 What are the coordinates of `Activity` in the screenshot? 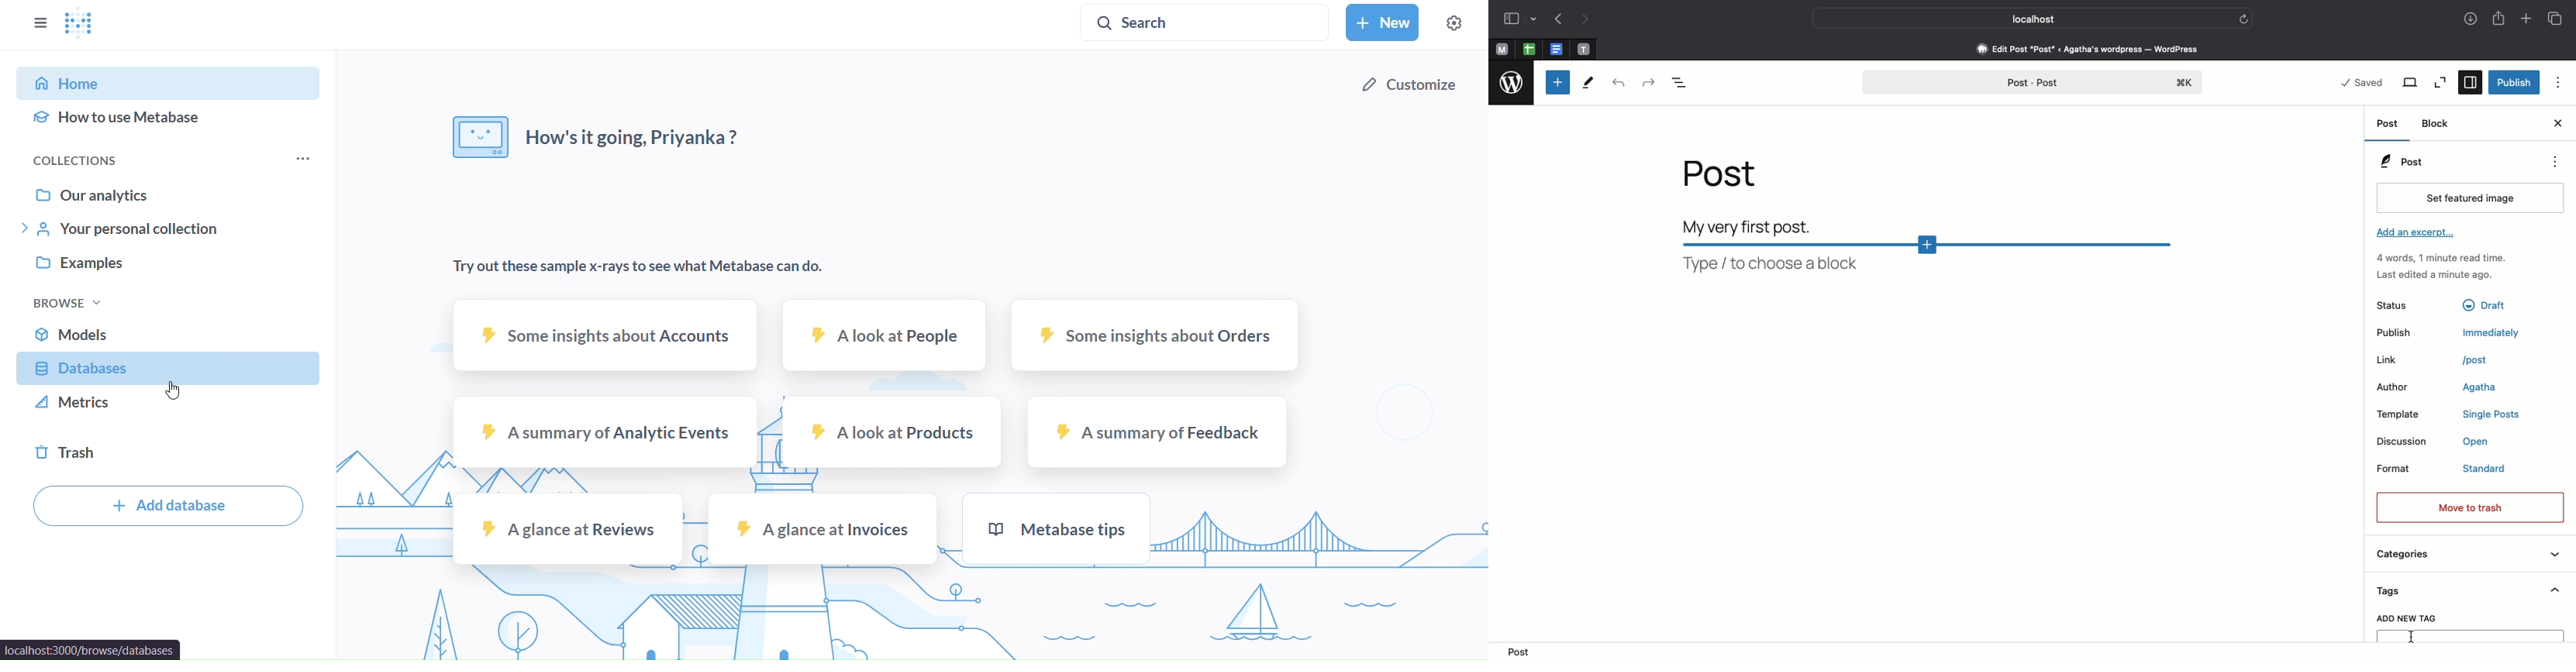 It's located at (2451, 267).